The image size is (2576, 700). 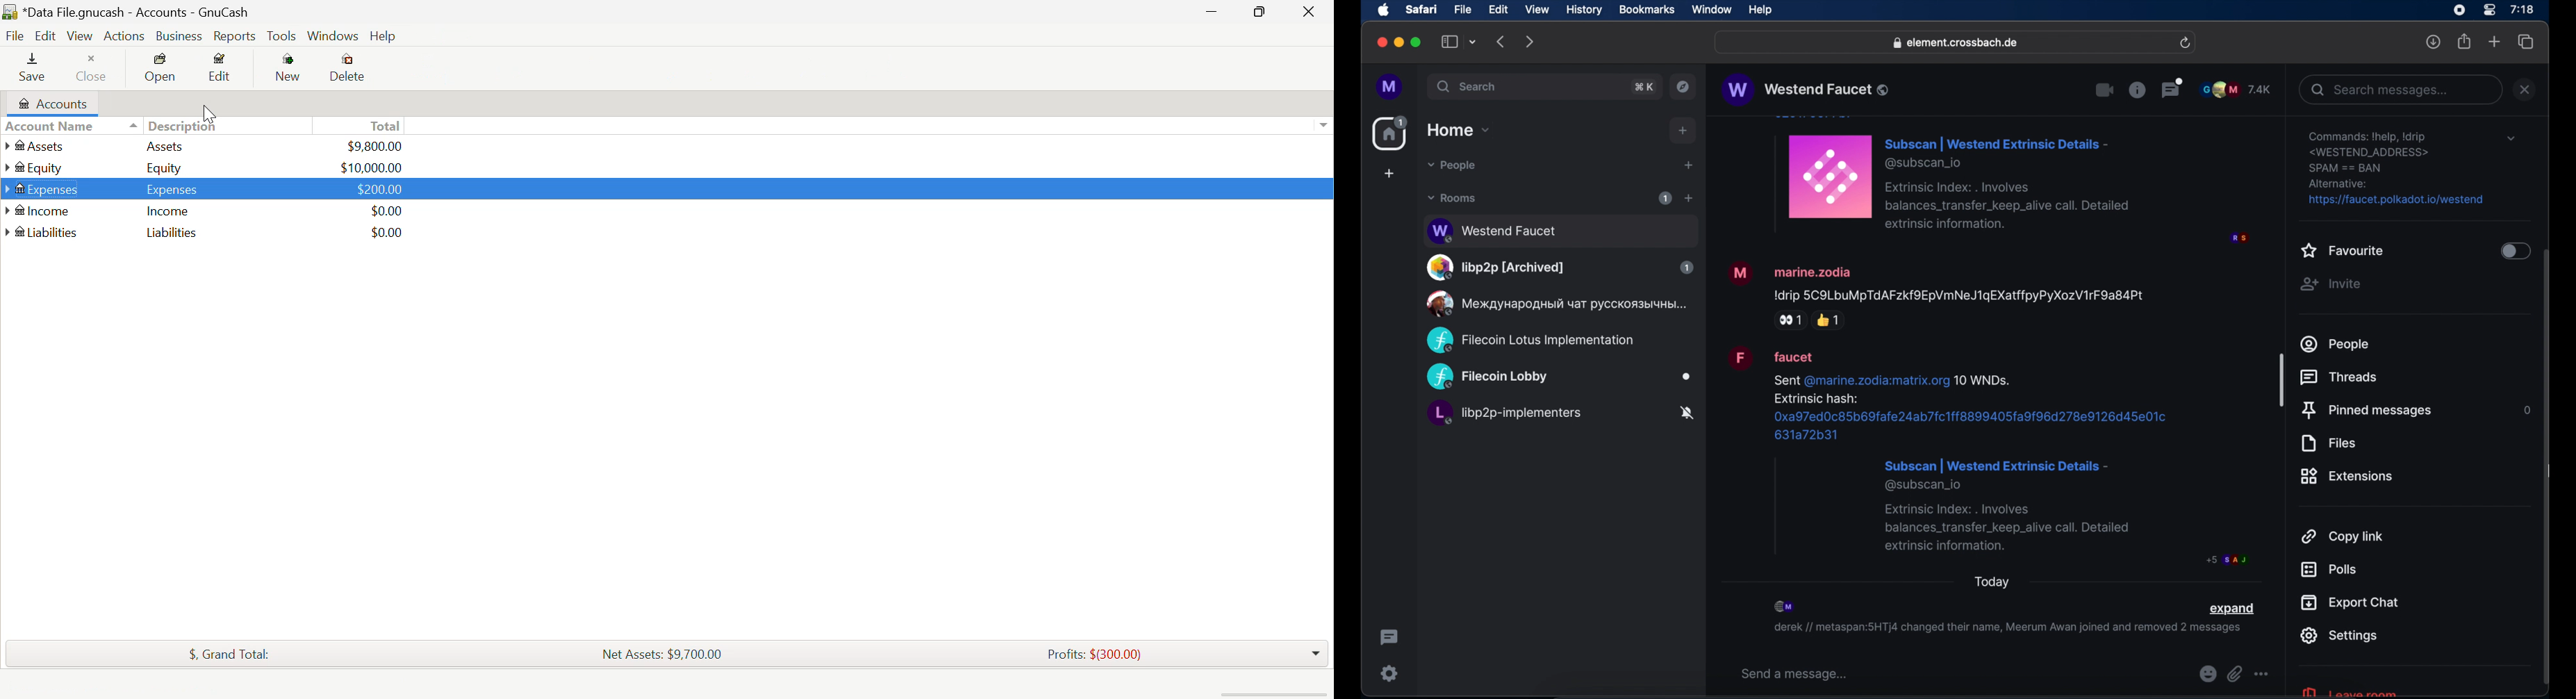 I want to click on Close, so click(x=92, y=68).